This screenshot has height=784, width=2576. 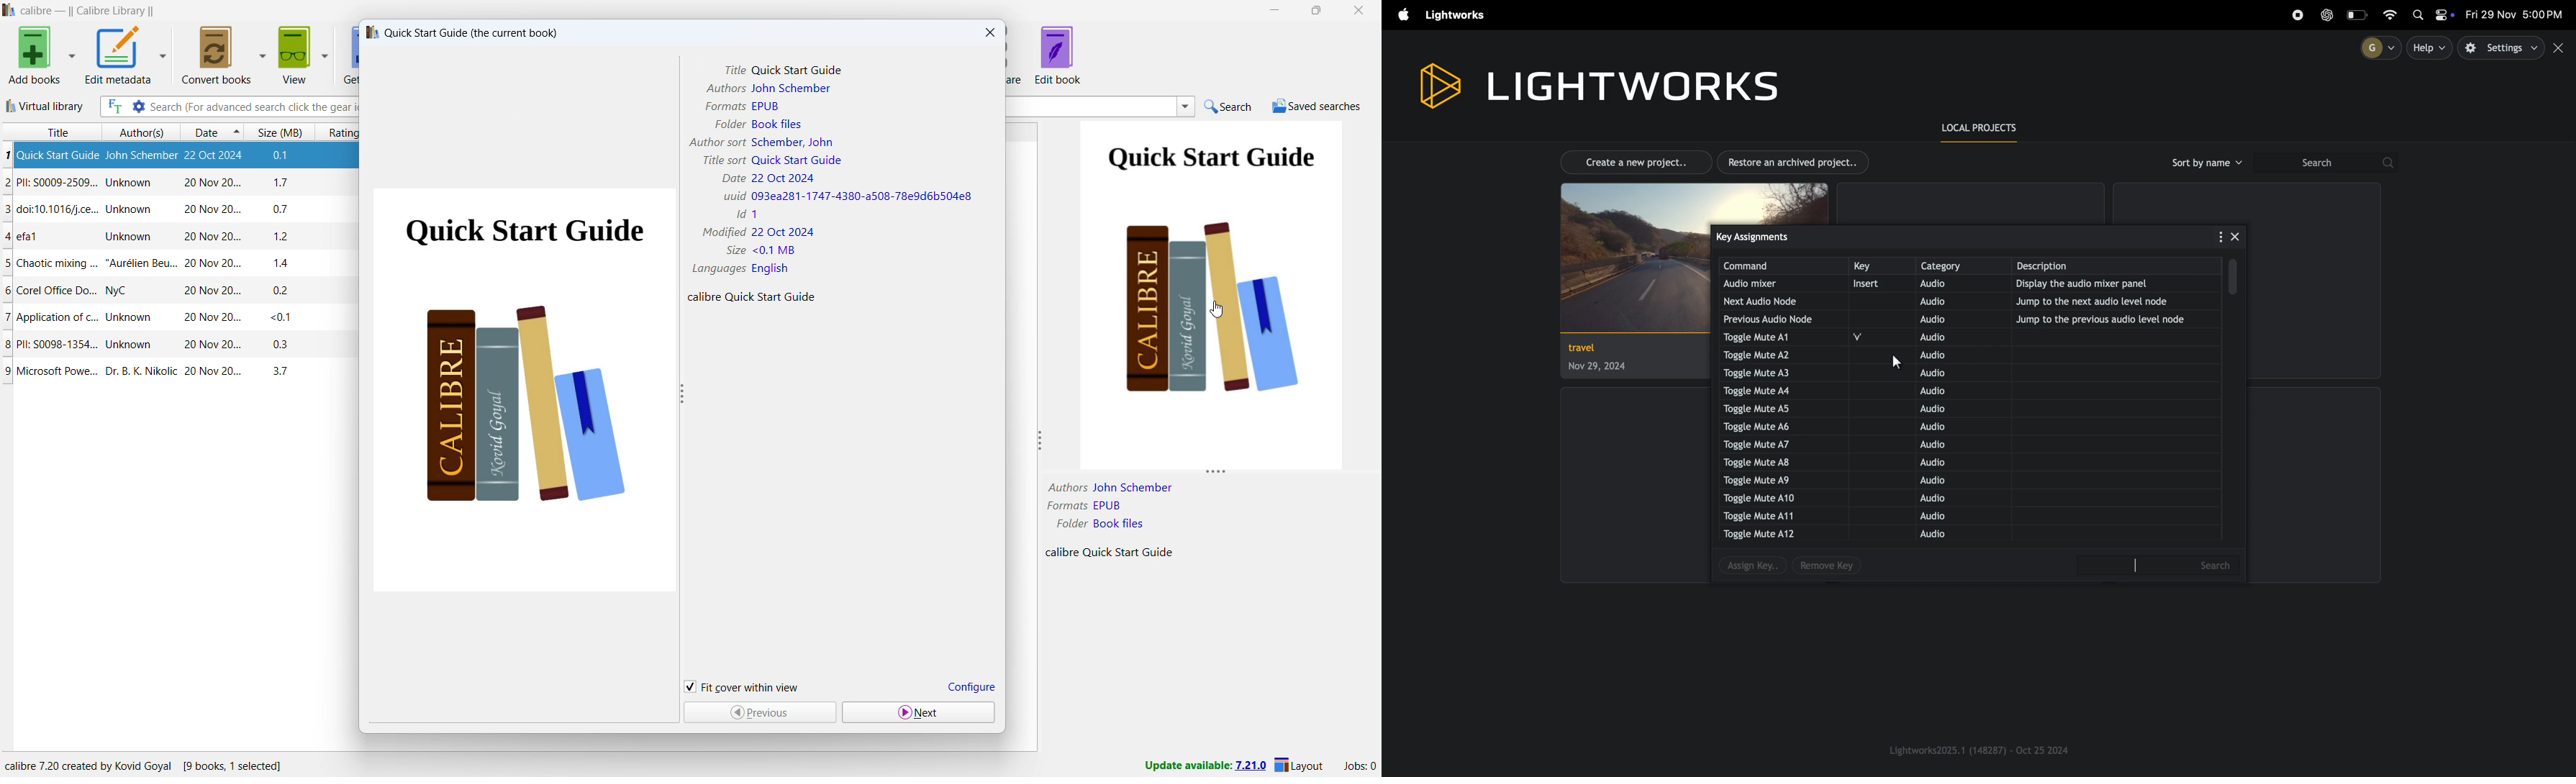 What do you see at coordinates (281, 237) in the screenshot?
I see `1.2` at bounding box center [281, 237].